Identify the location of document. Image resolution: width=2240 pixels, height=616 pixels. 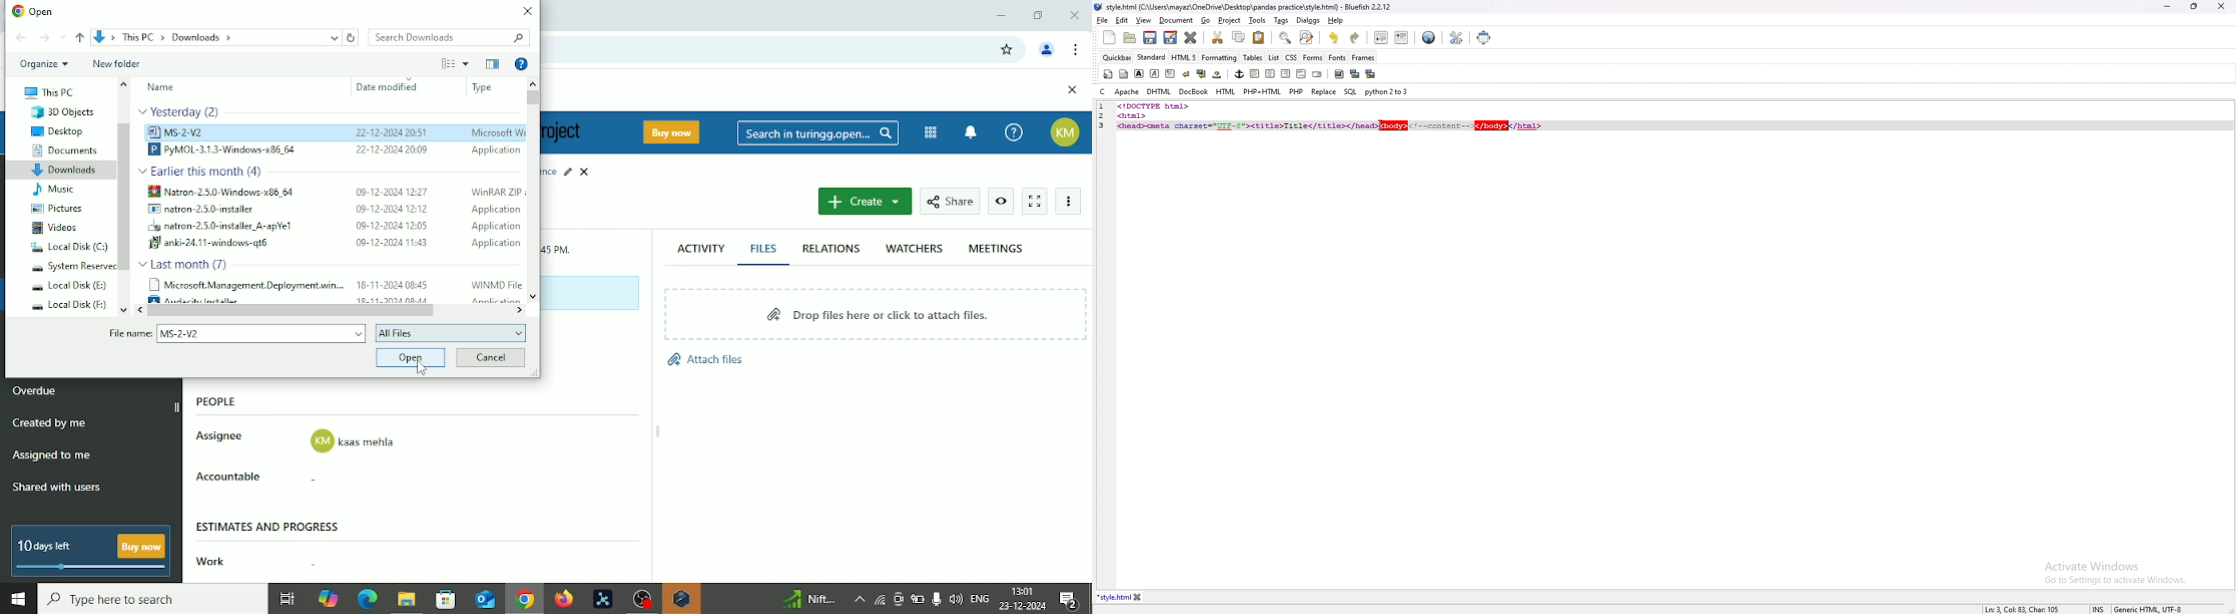
(1177, 21).